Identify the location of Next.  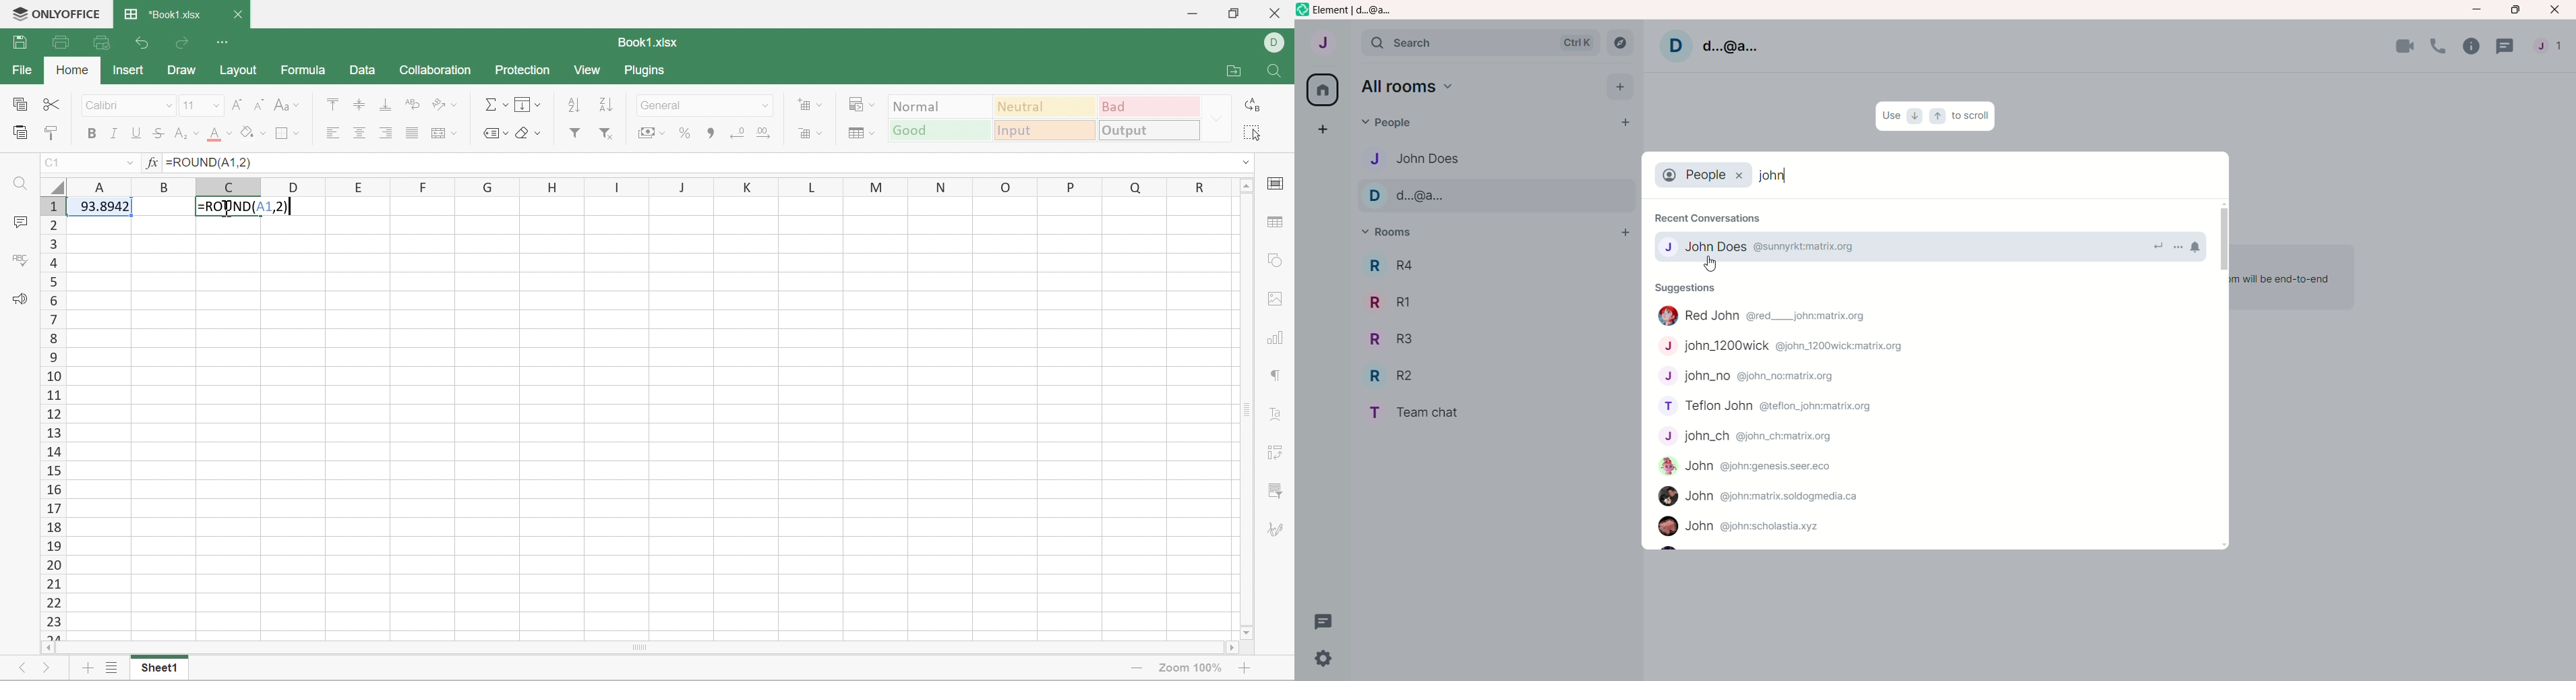
(45, 670).